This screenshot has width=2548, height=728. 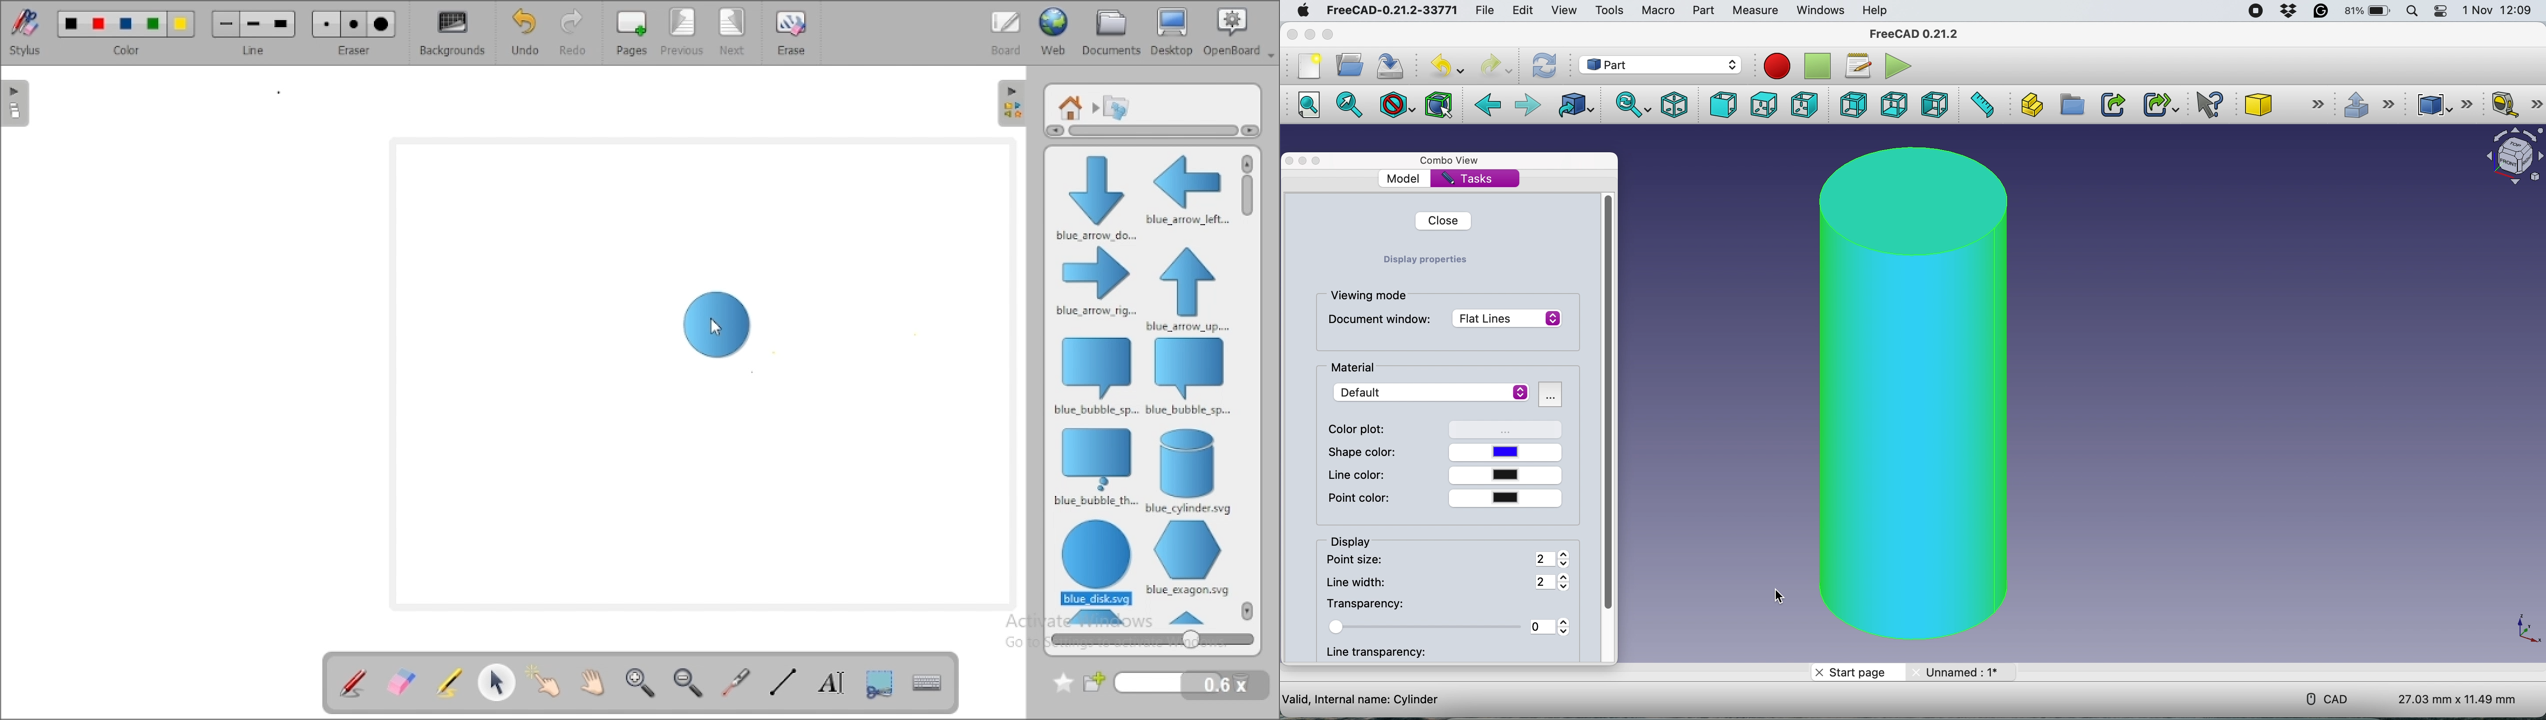 I want to click on front, so click(x=1721, y=104).